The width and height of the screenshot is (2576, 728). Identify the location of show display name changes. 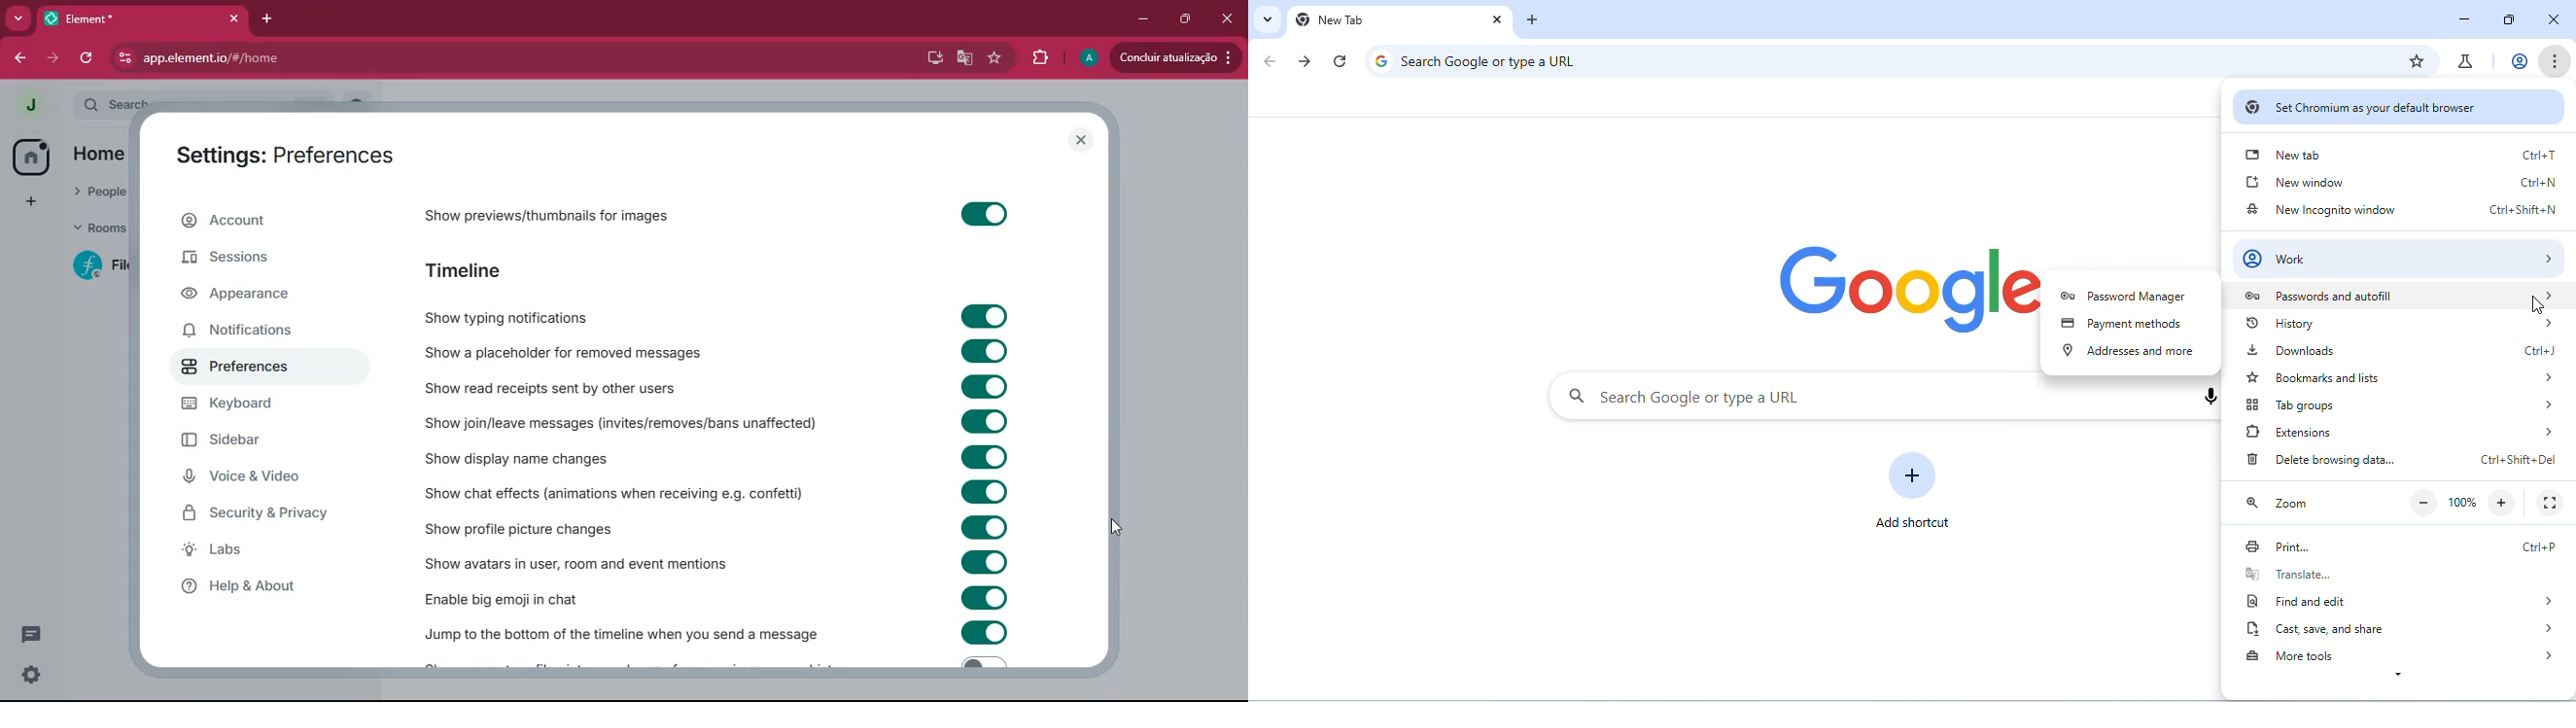
(526, 456).